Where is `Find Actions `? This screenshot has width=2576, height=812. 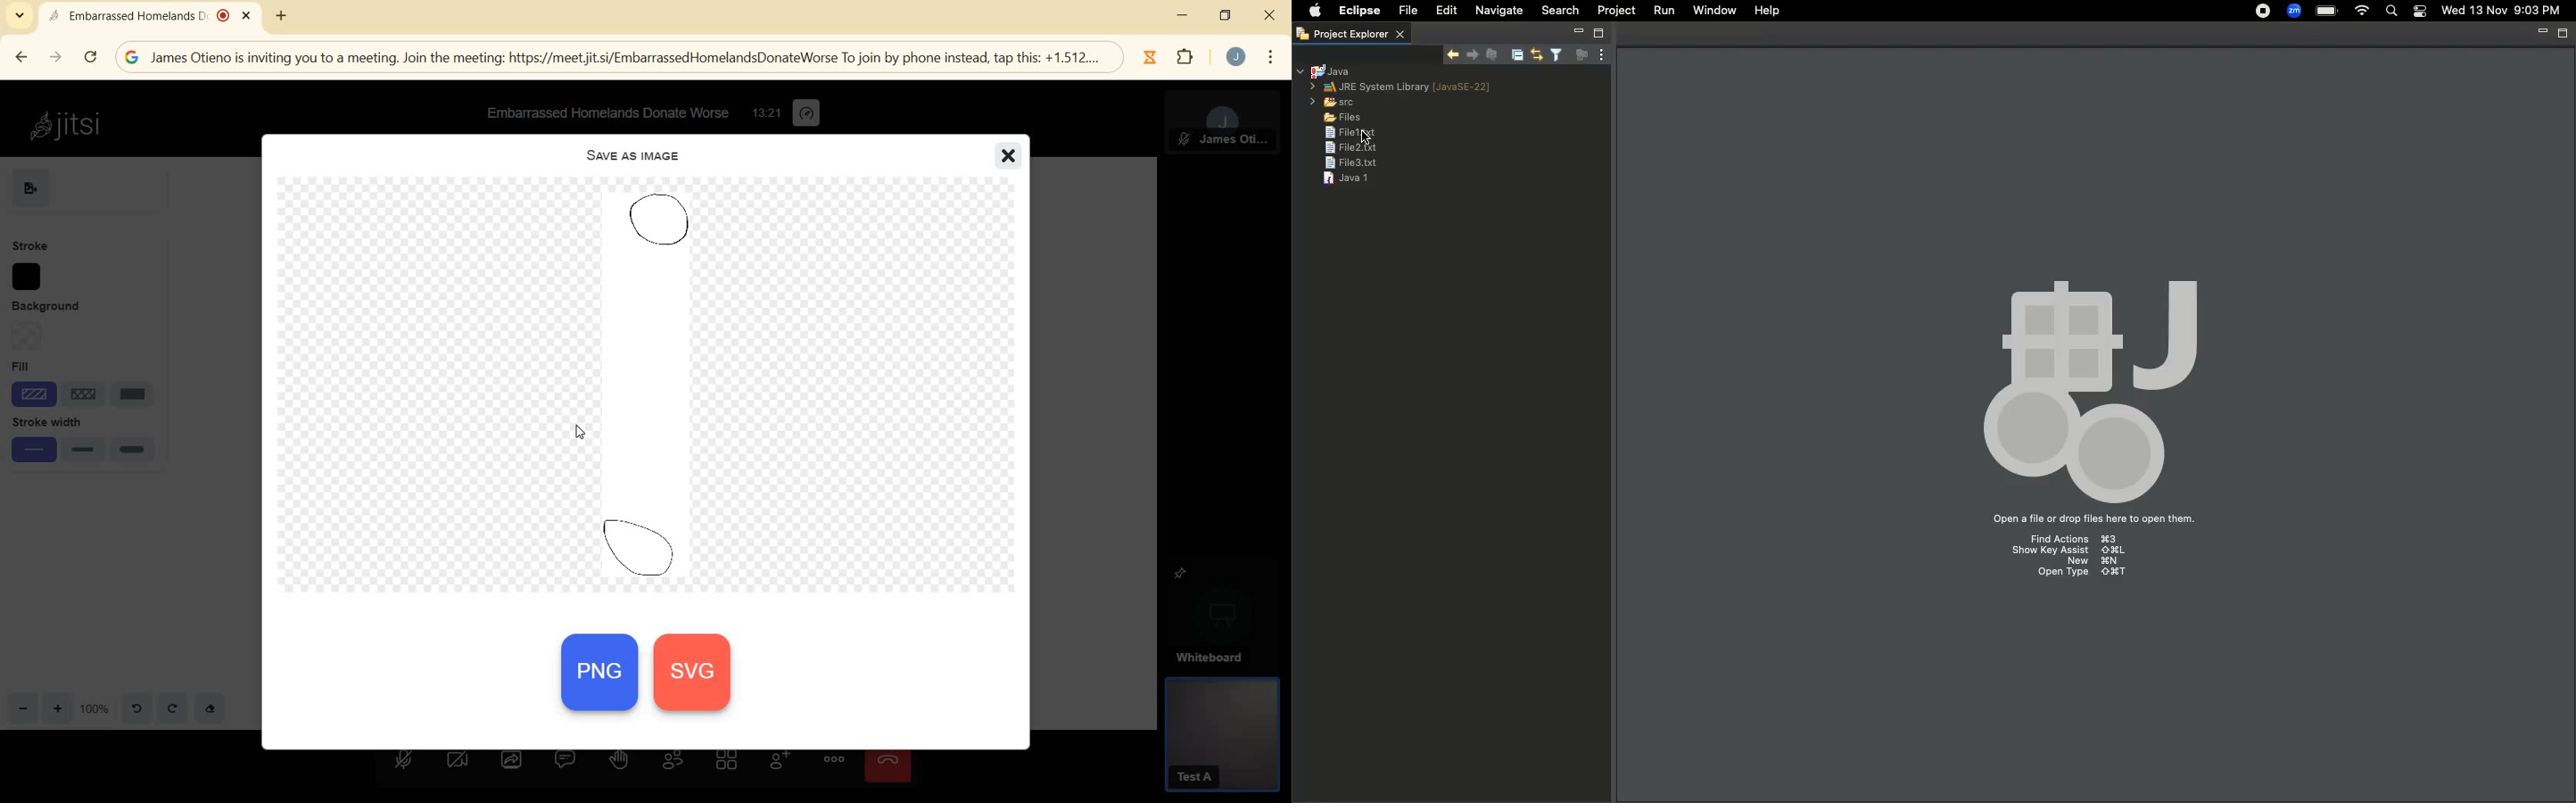
Find Actions  is located at coordinates (2082, 540).